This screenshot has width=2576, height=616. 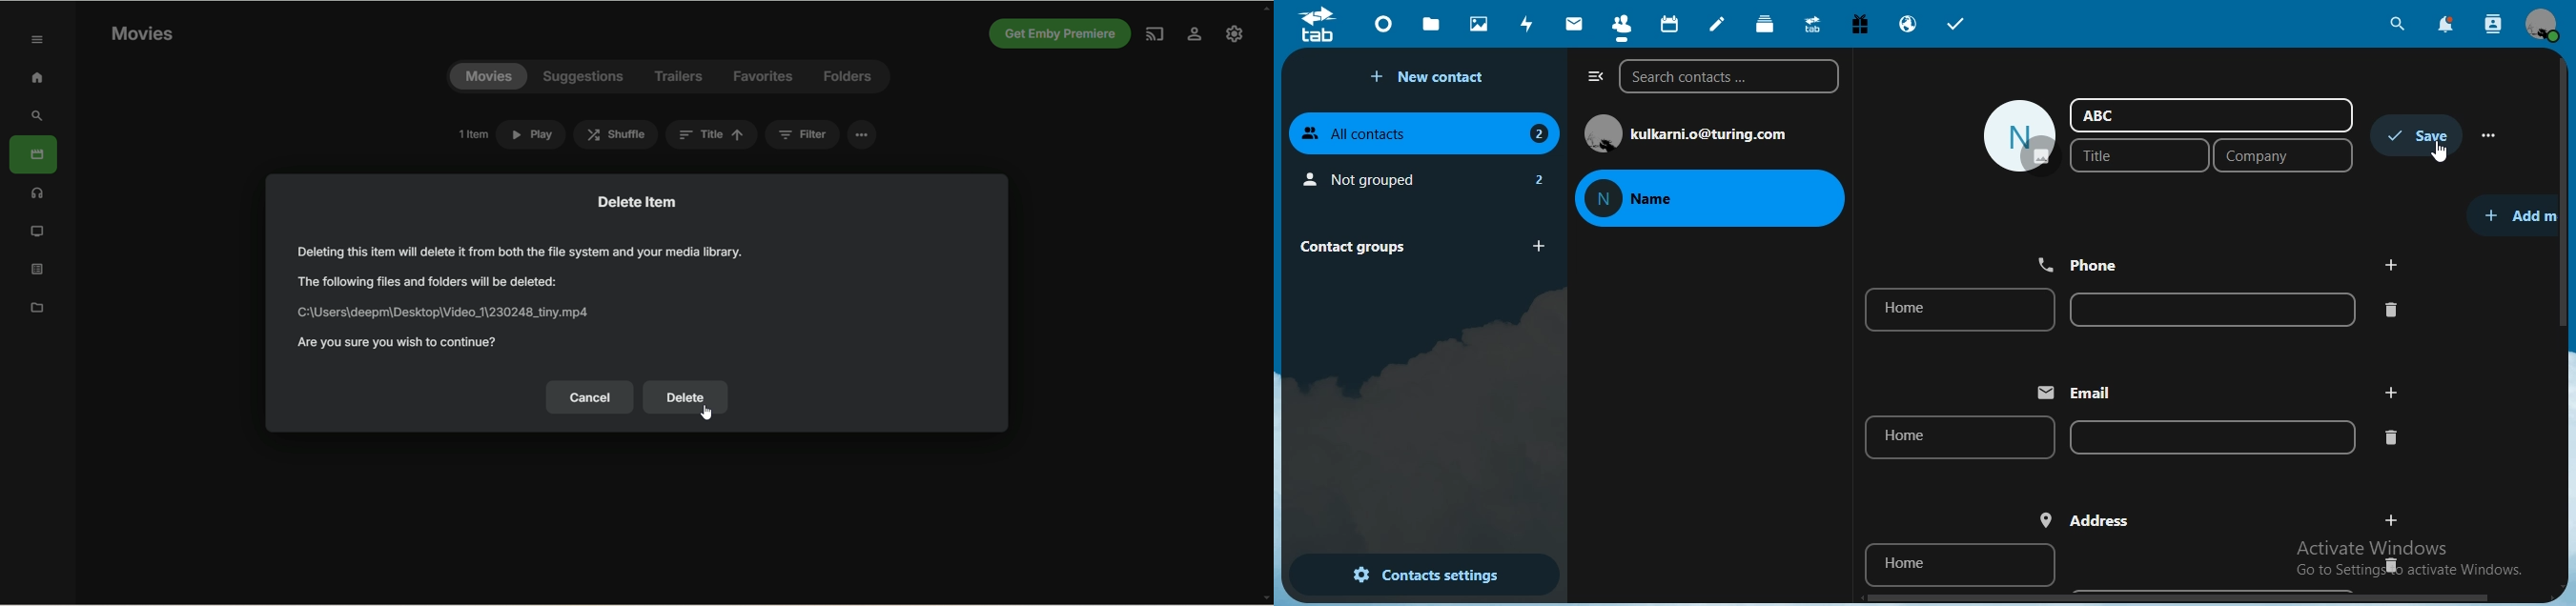 I want to click on search contacts, so click(x=2494, y=26).